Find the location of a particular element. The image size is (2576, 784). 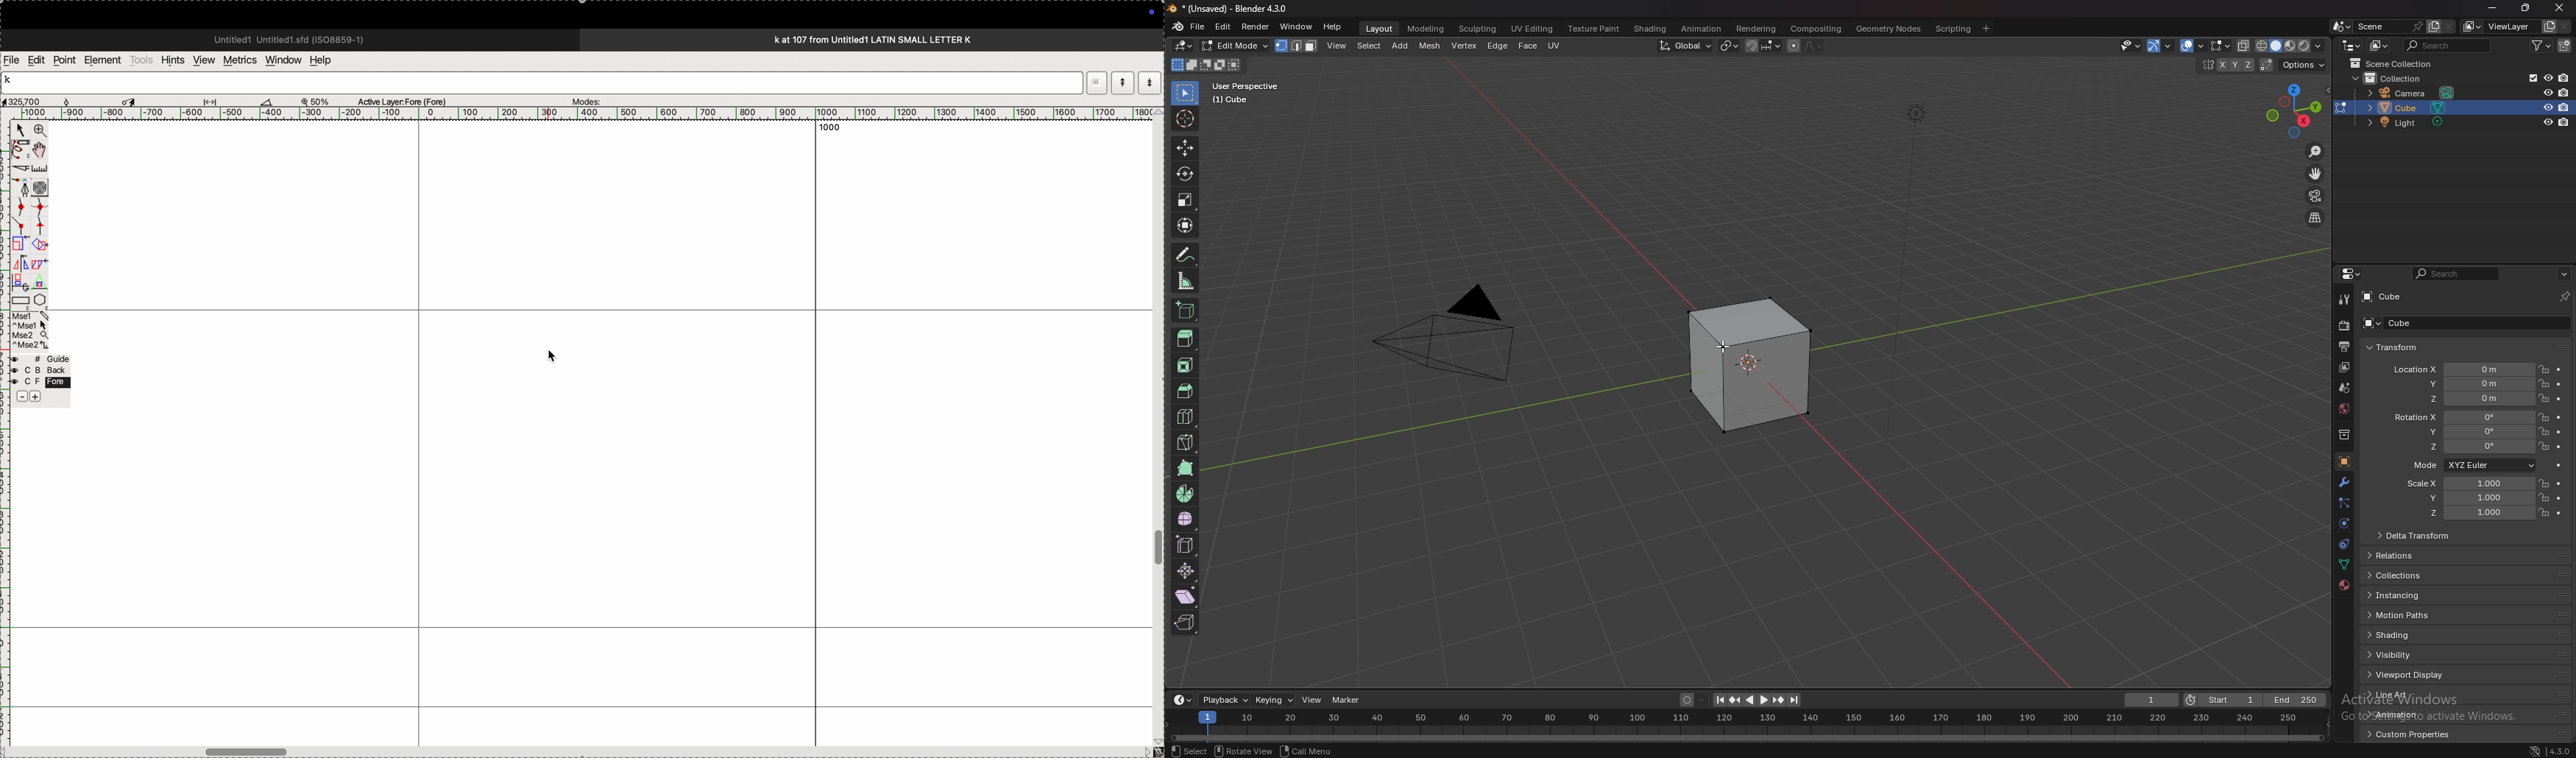

call menu is located at coordinates (1305, 751).